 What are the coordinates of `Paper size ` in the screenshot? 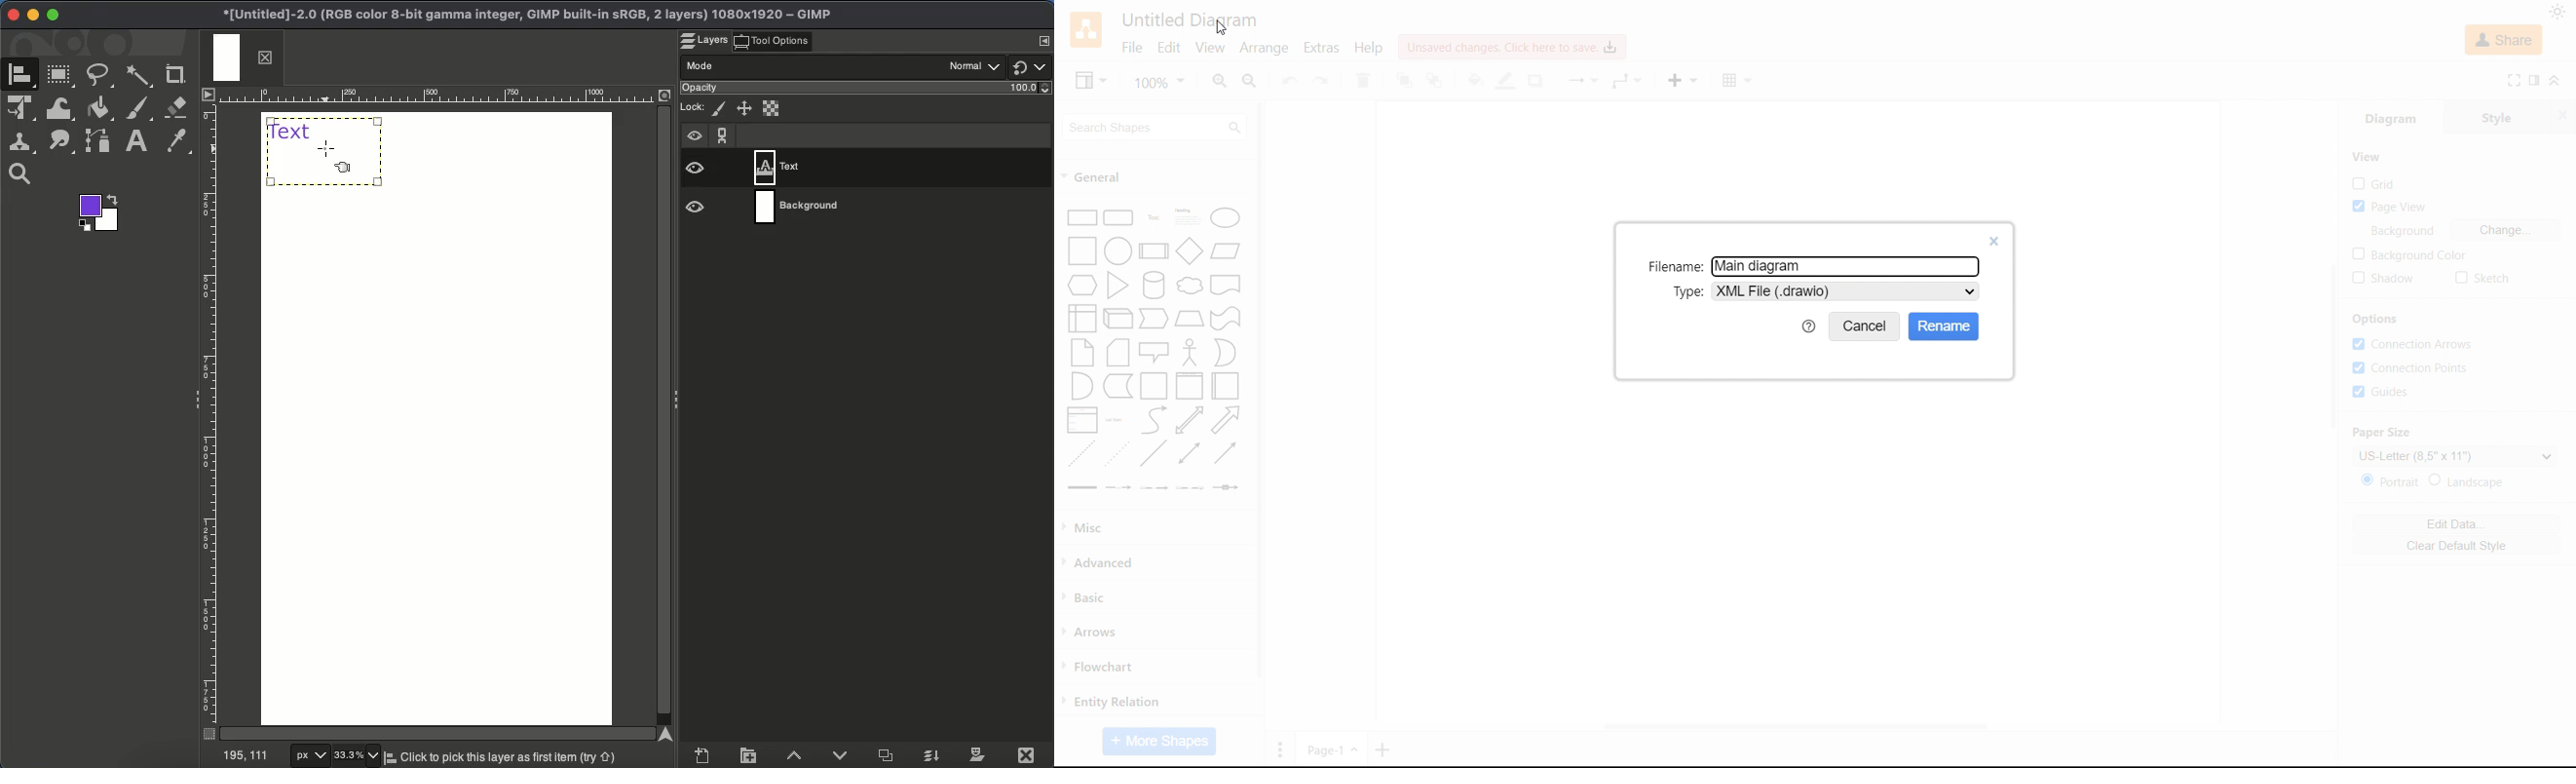 It's located at (2383, 432).